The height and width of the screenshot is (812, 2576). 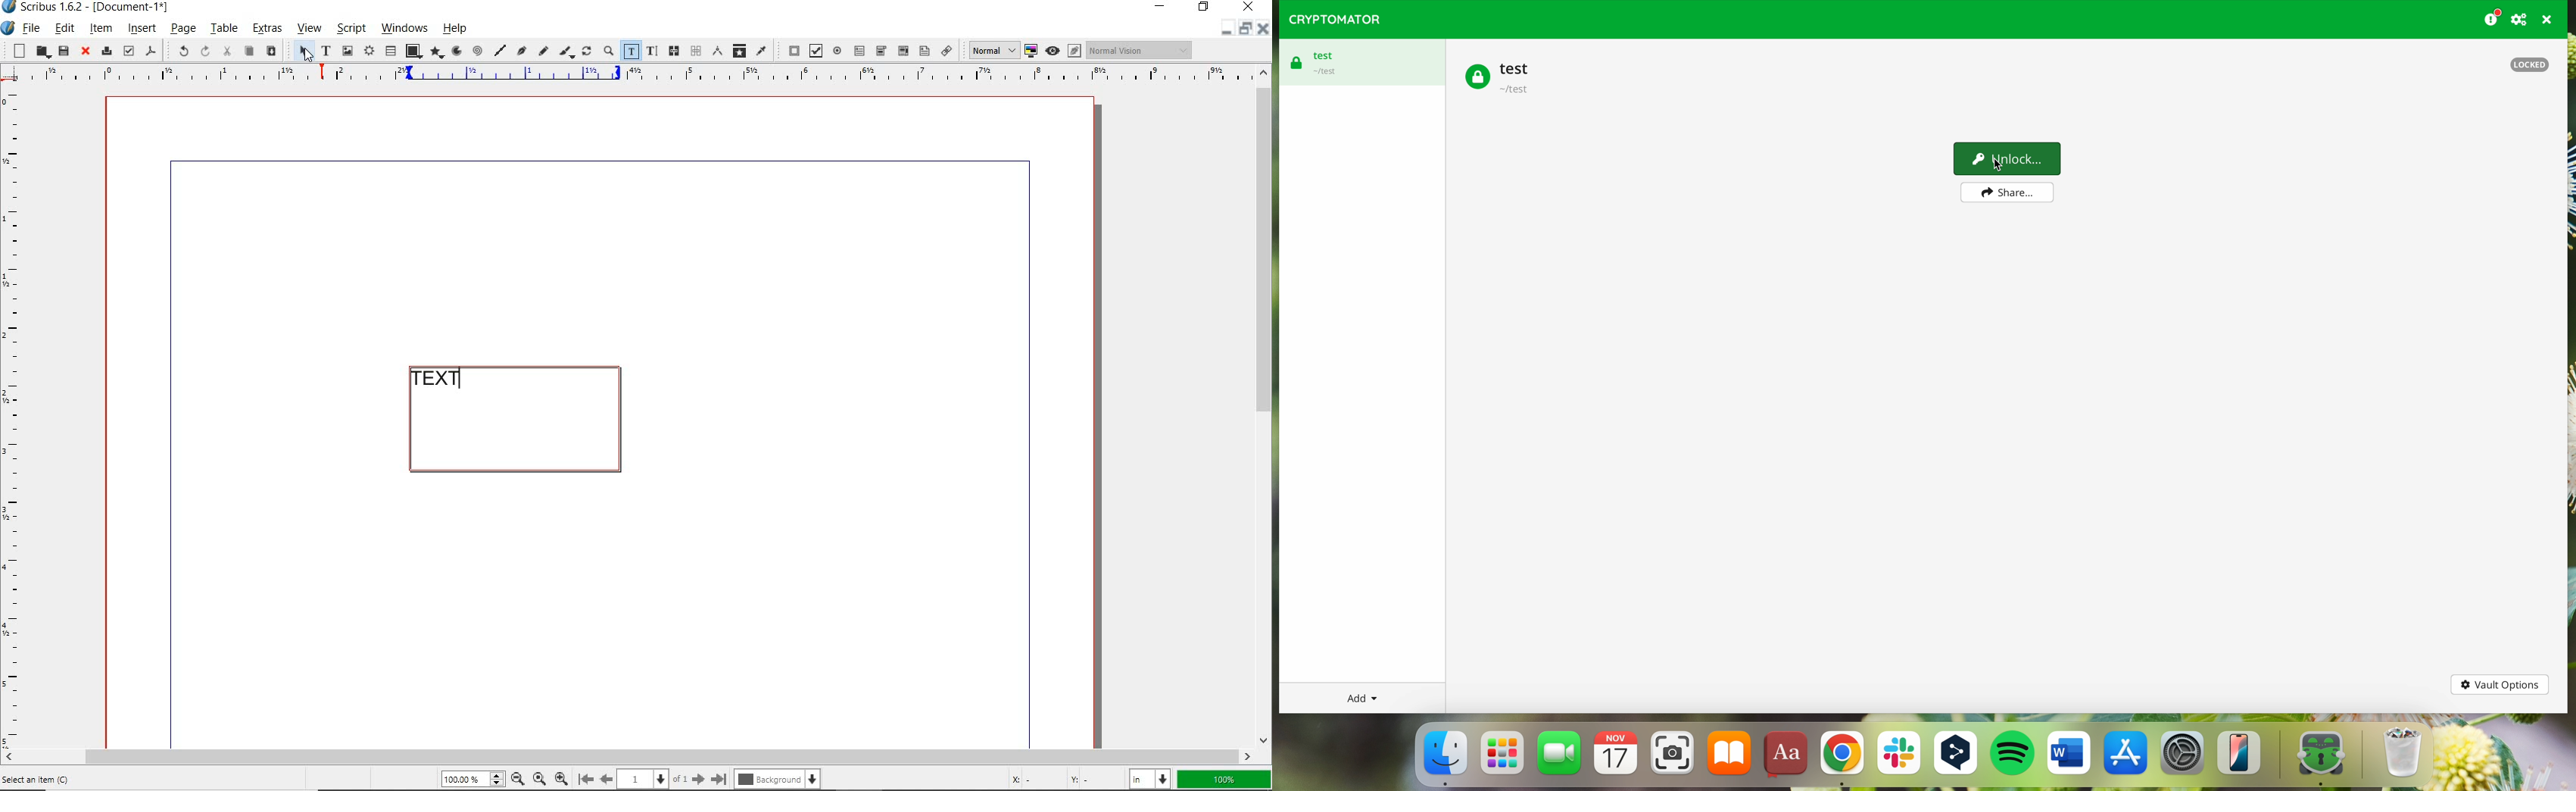 I want to click on Close, so click(x=1262, y=29).